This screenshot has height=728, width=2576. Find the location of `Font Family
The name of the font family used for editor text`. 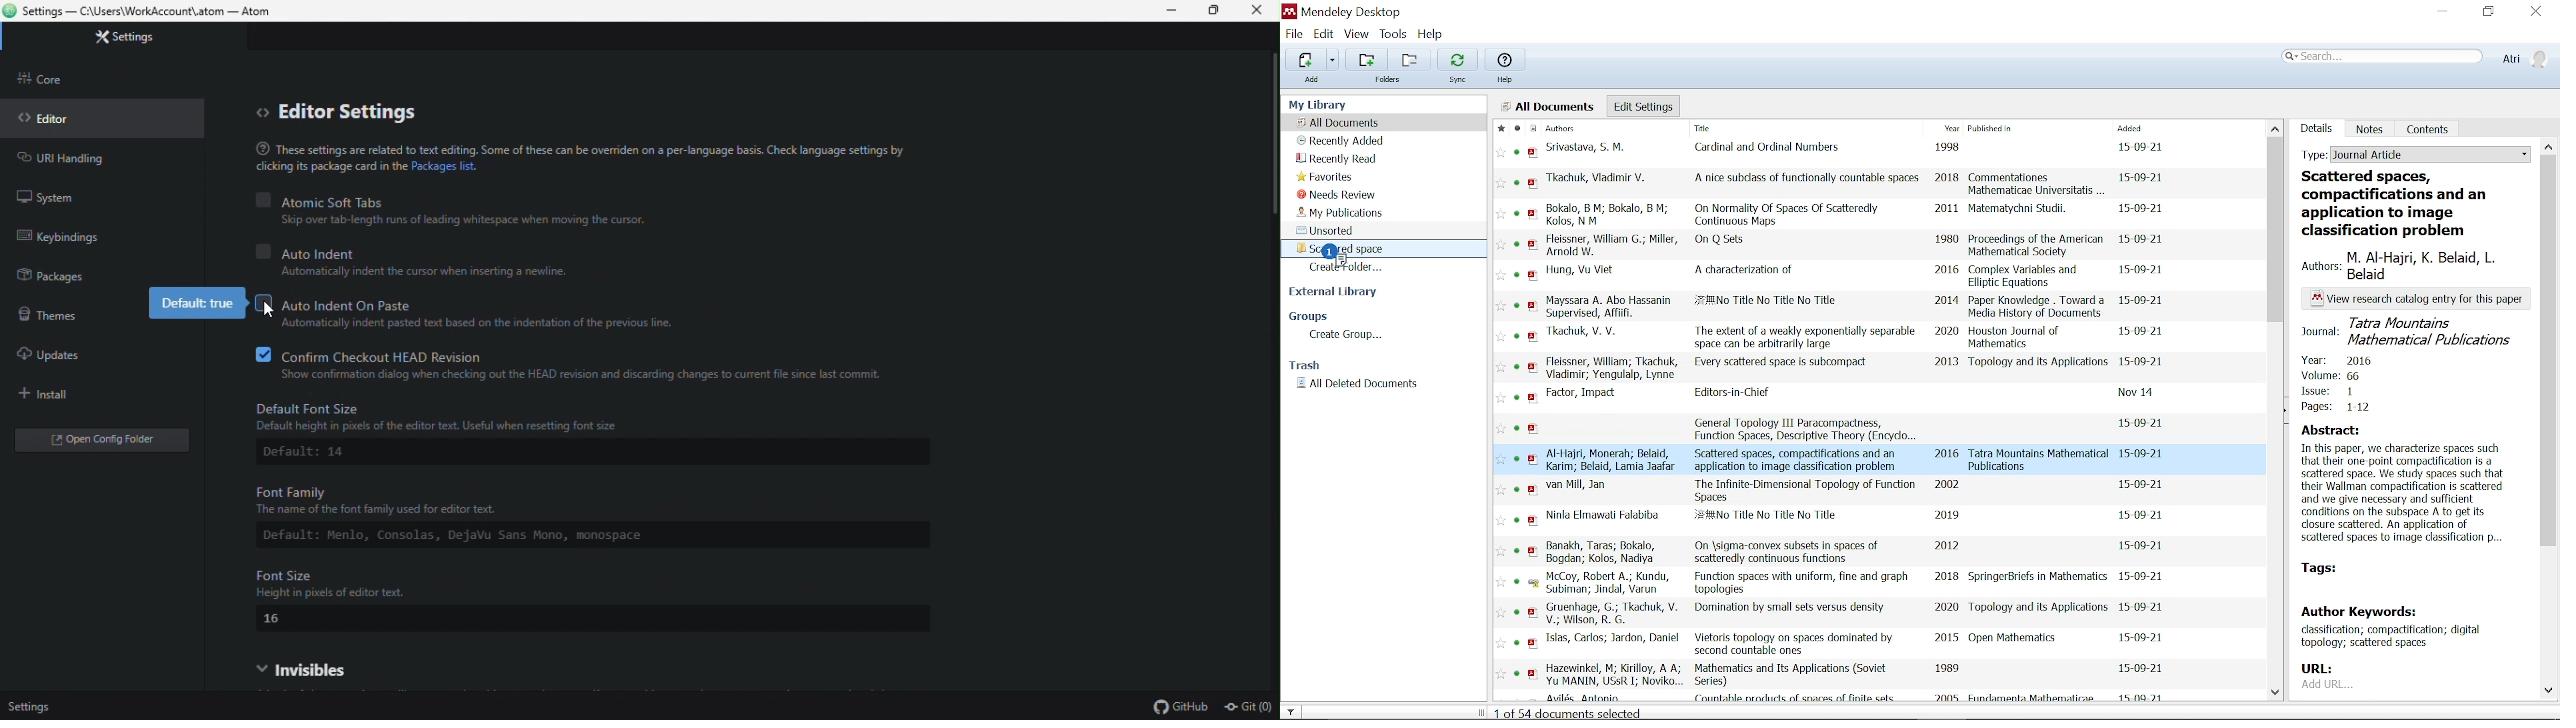

Font Family
The name of the font family used for editor text is located at coordinates (527, 499).